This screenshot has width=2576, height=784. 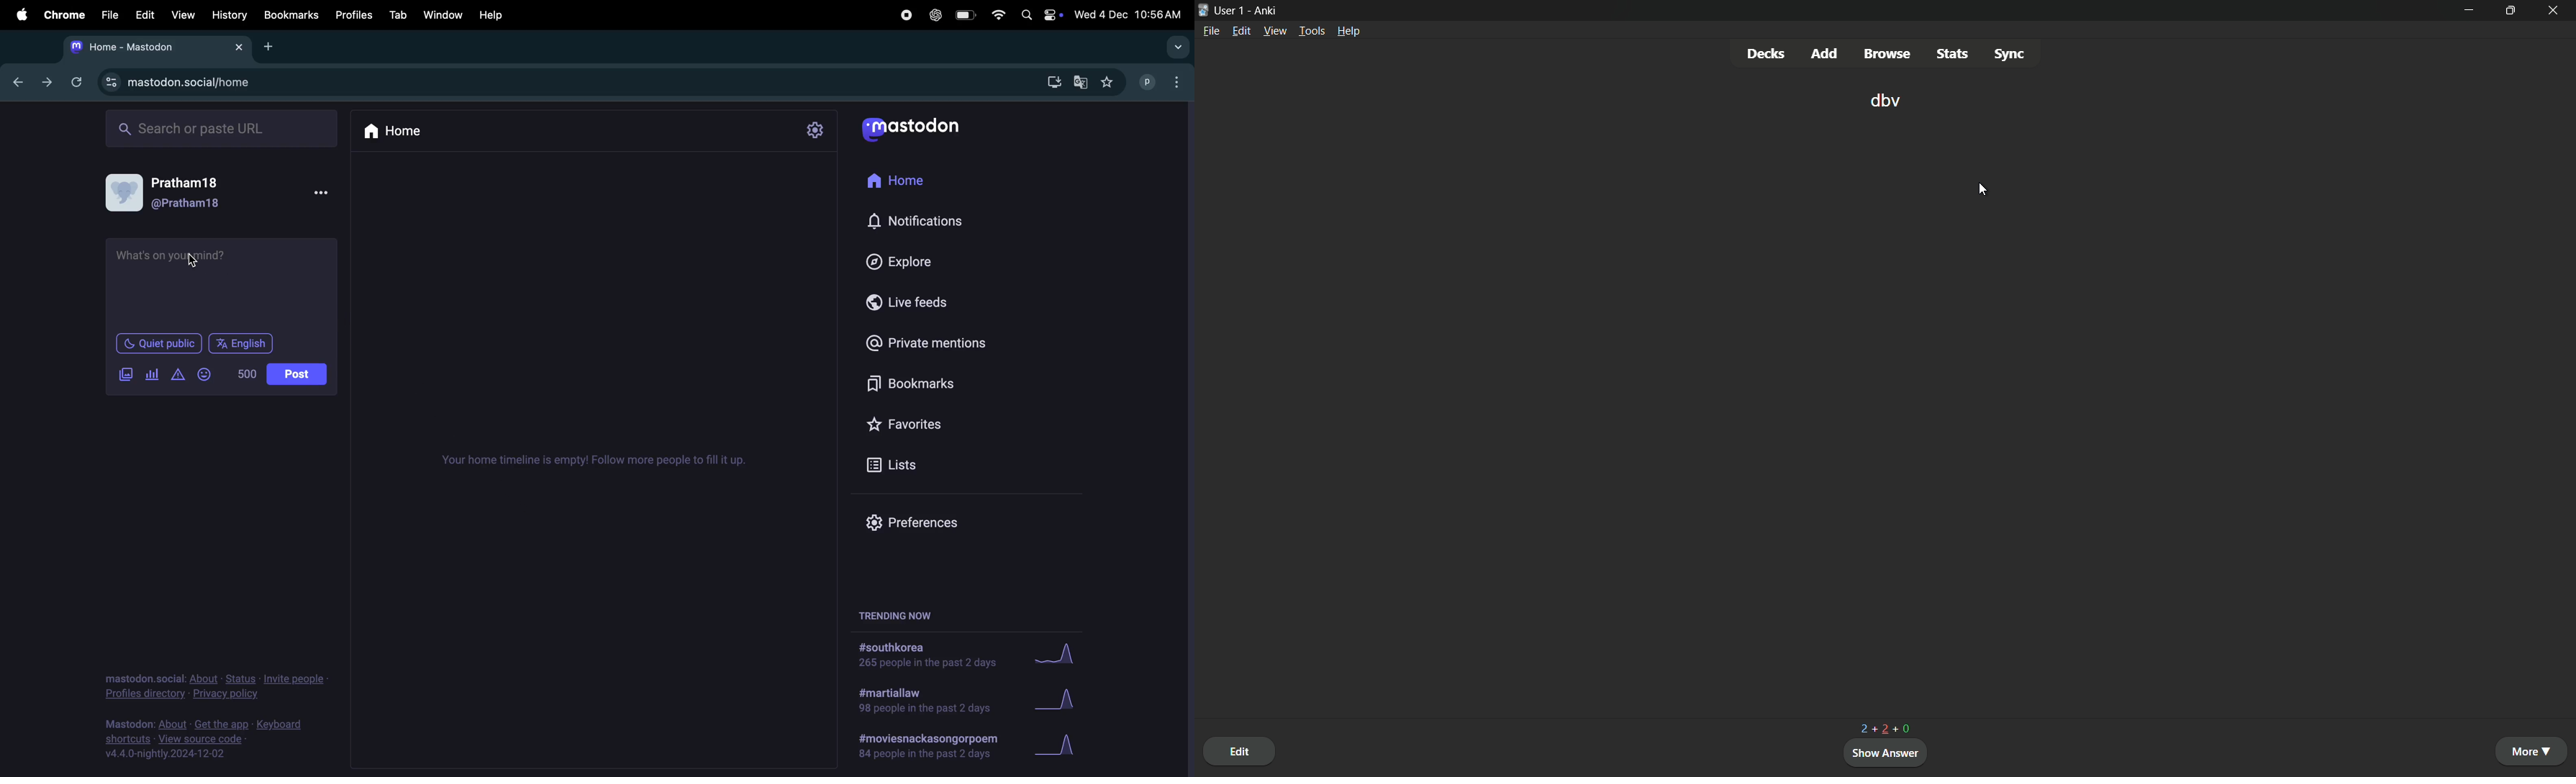 I want to click on previous tab, so click(x=20, y=81).